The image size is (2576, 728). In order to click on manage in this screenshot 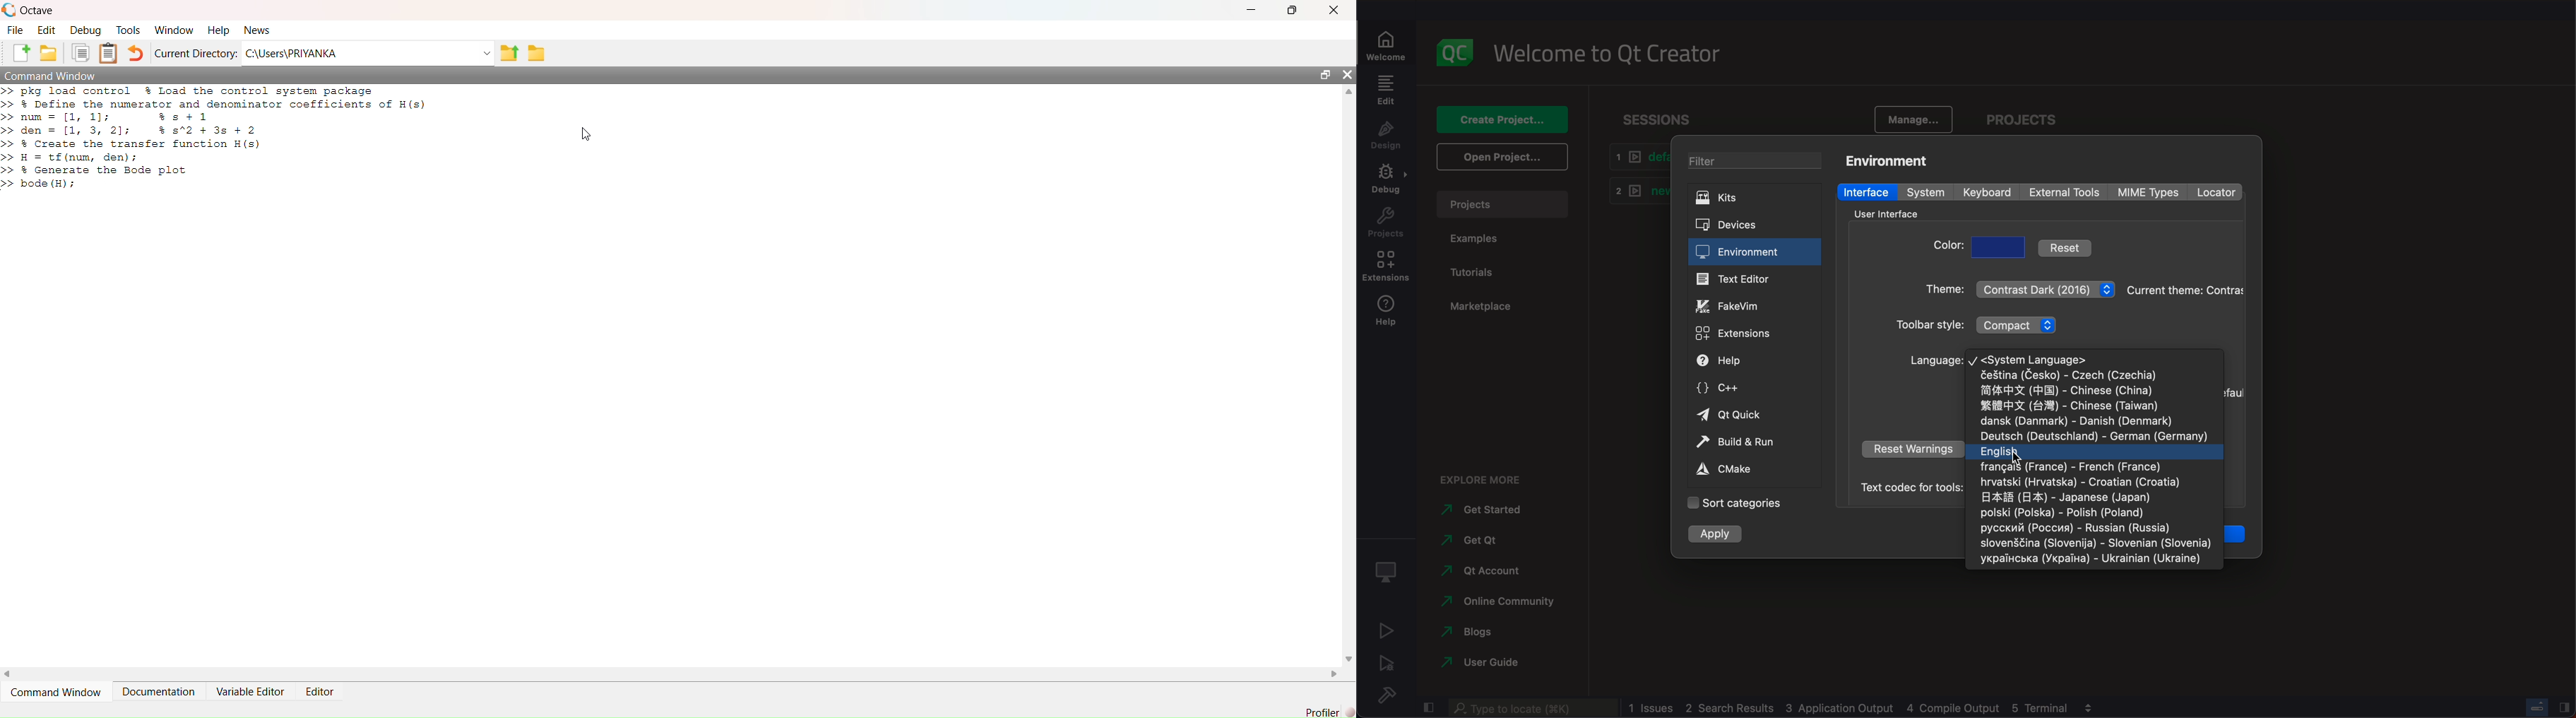, I will do `click(1911, 119)`.